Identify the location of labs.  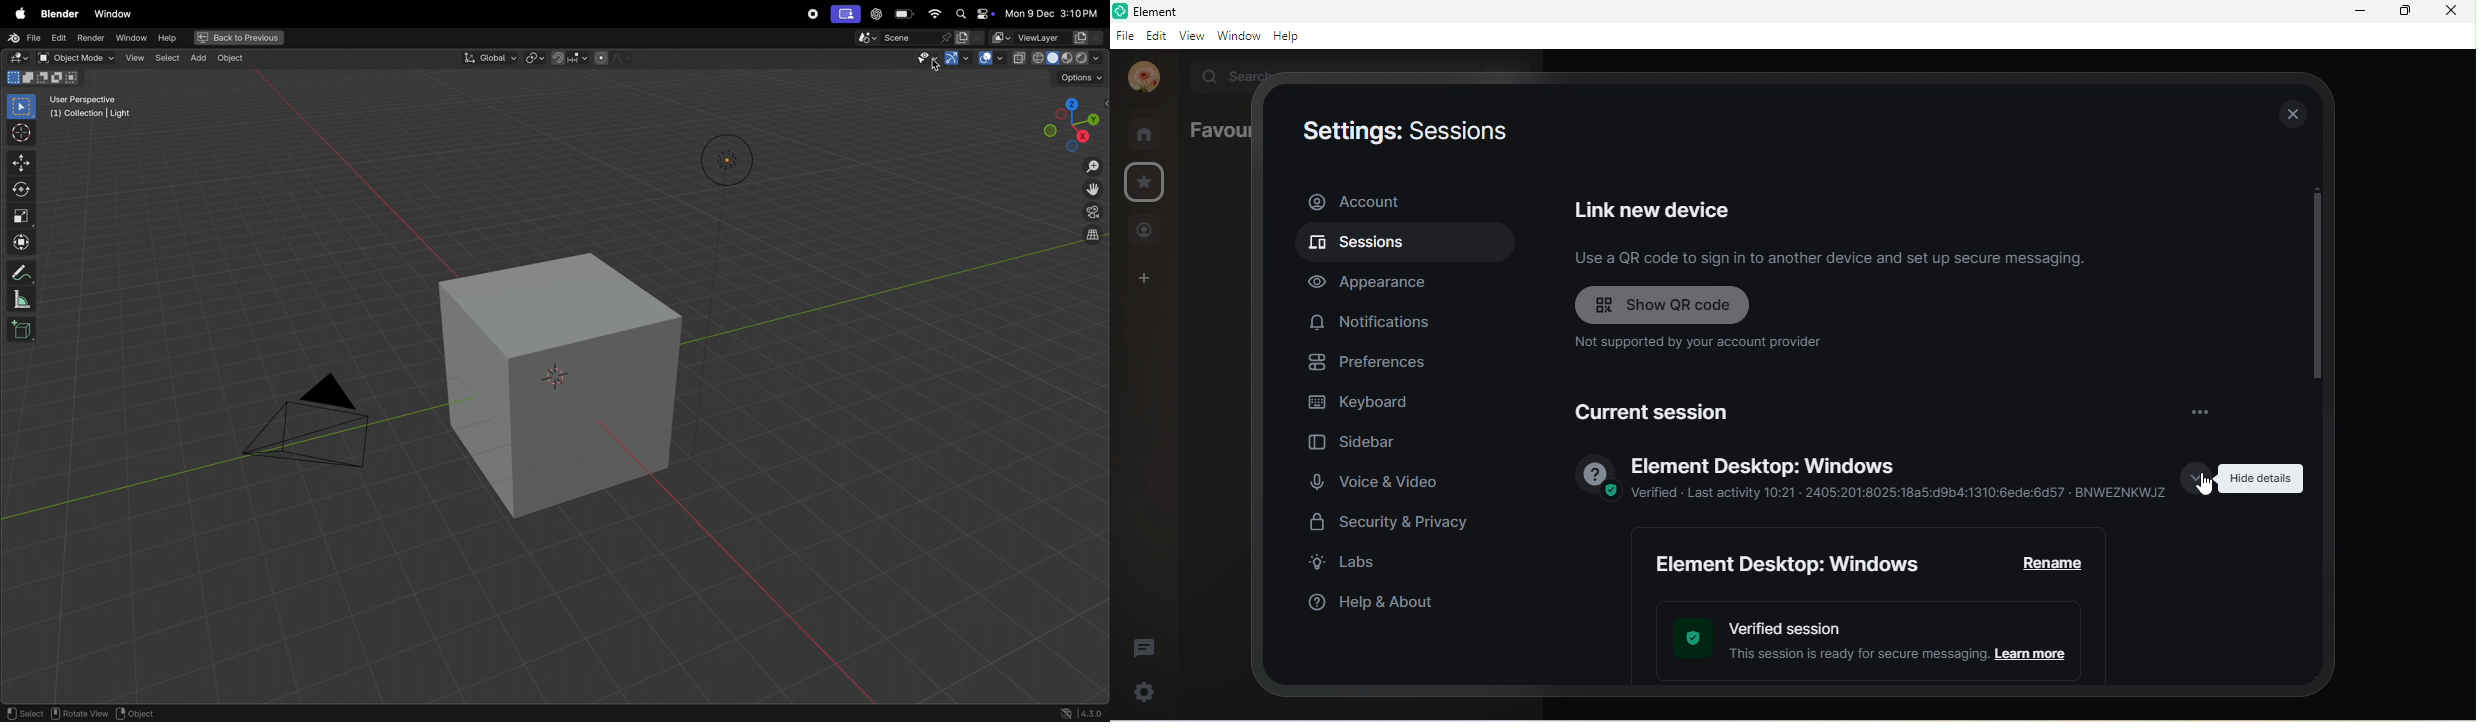
(1351, 565).